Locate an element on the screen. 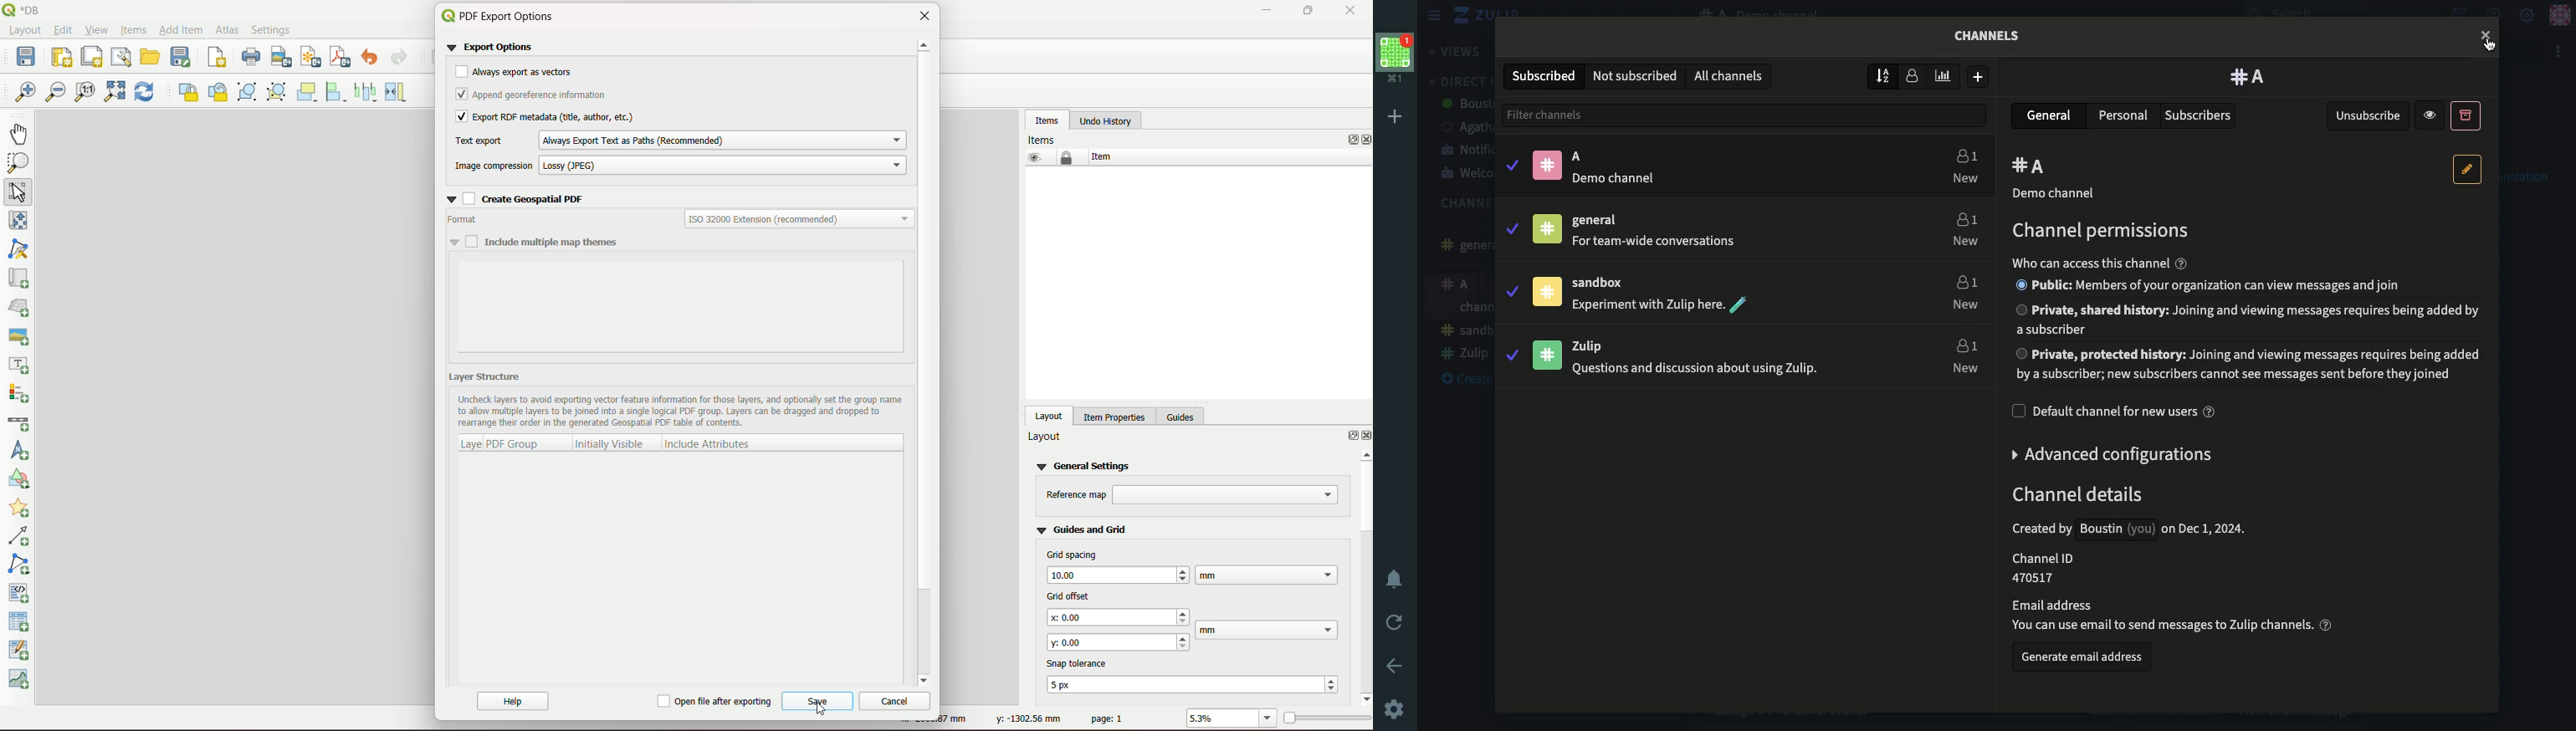  undo is located at coordinates (373, 58).